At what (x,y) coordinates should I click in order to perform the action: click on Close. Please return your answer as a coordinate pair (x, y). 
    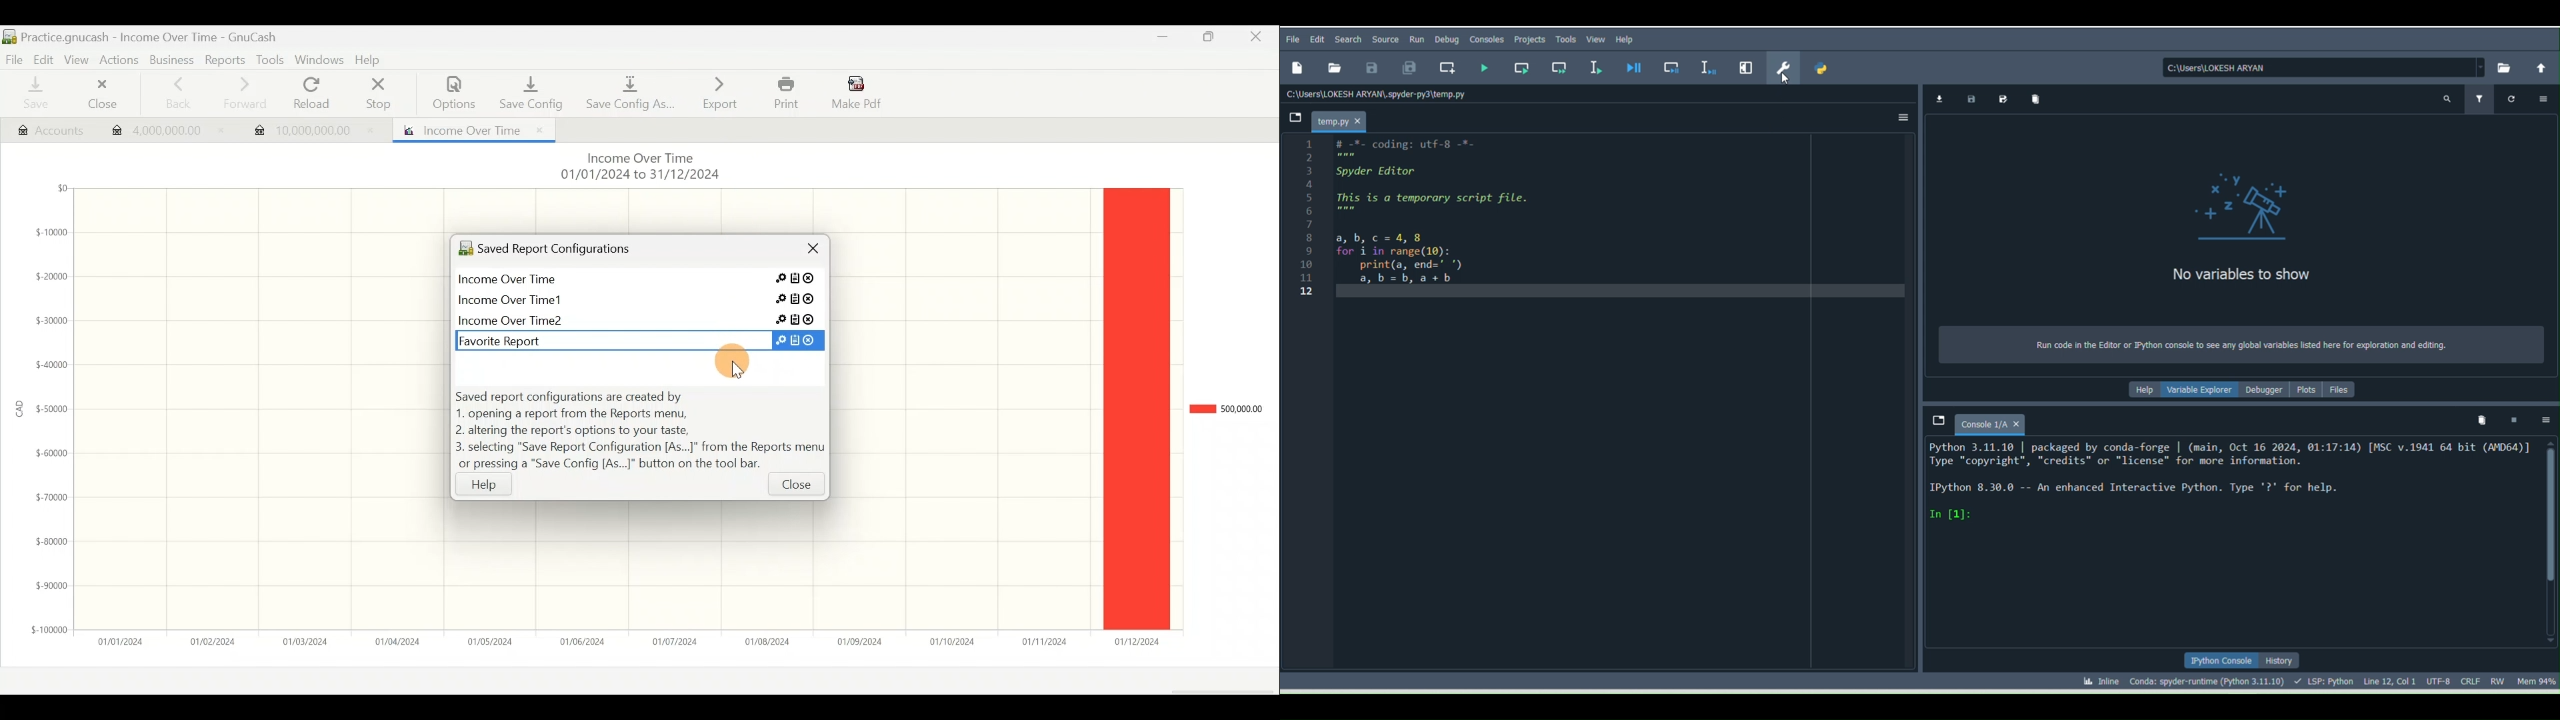
    Looking at the image, I should click on (806, 253).